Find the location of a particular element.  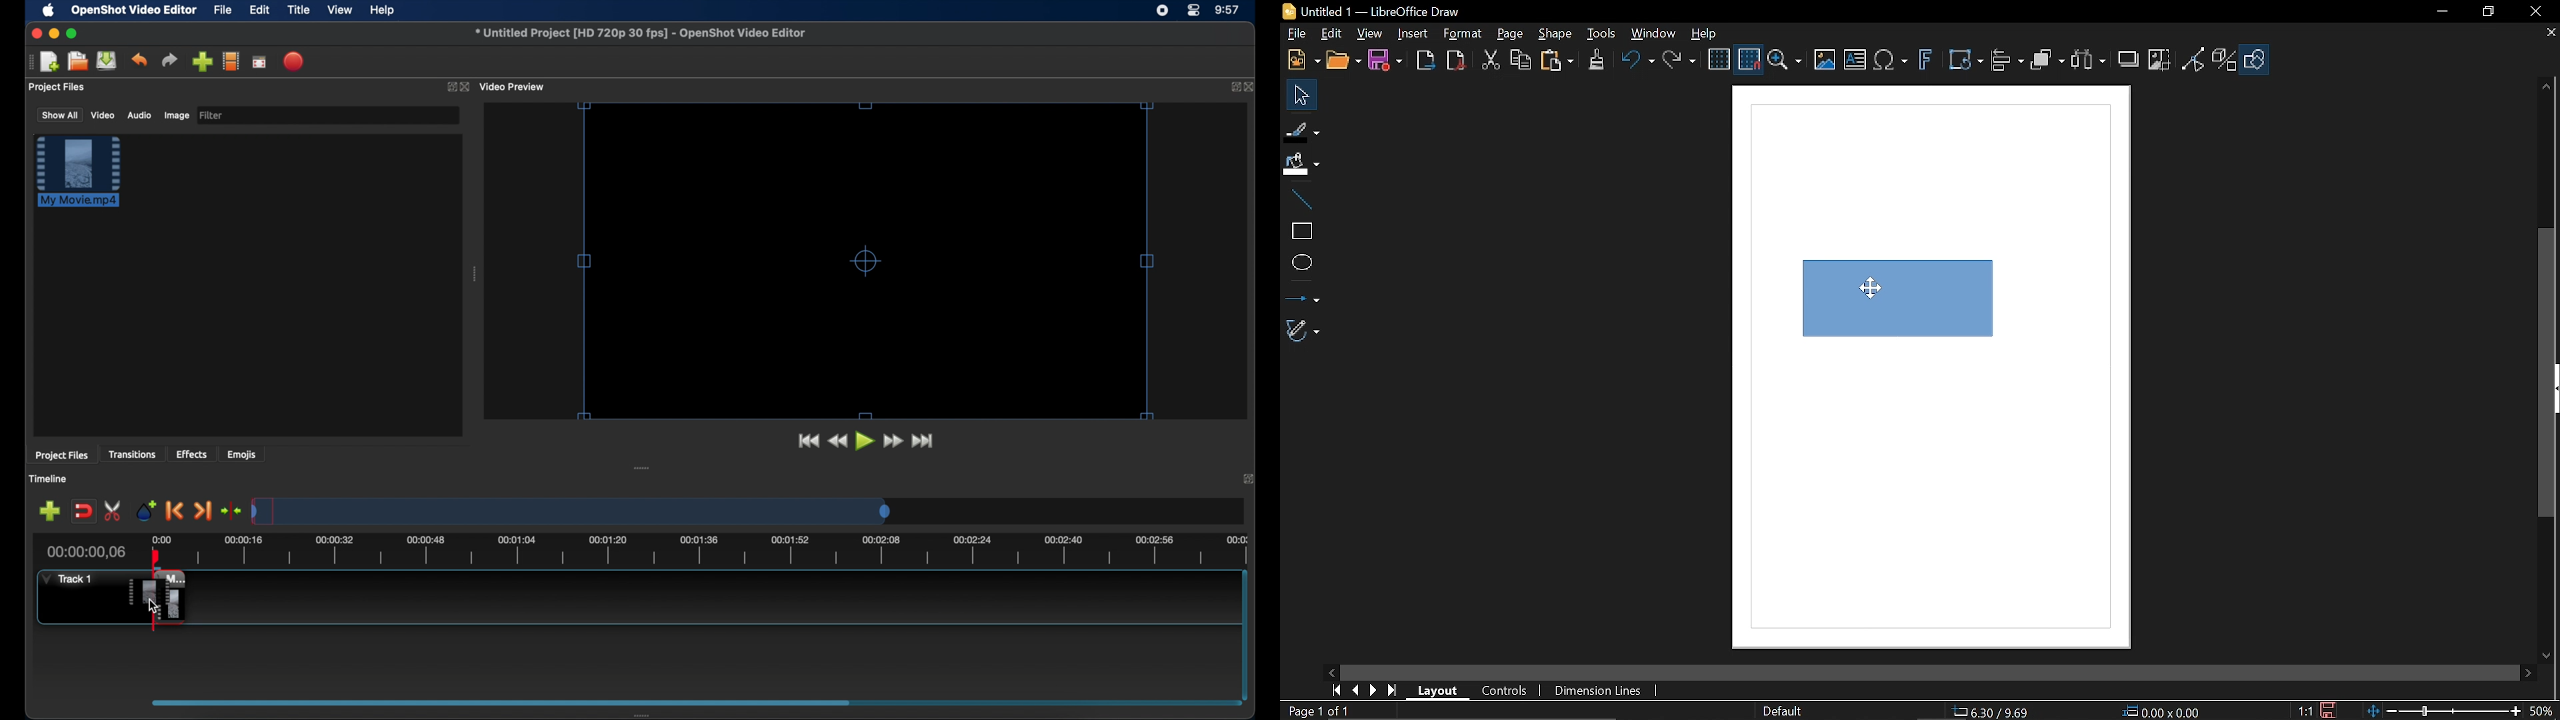

File is located at coordinates (1296, 34).